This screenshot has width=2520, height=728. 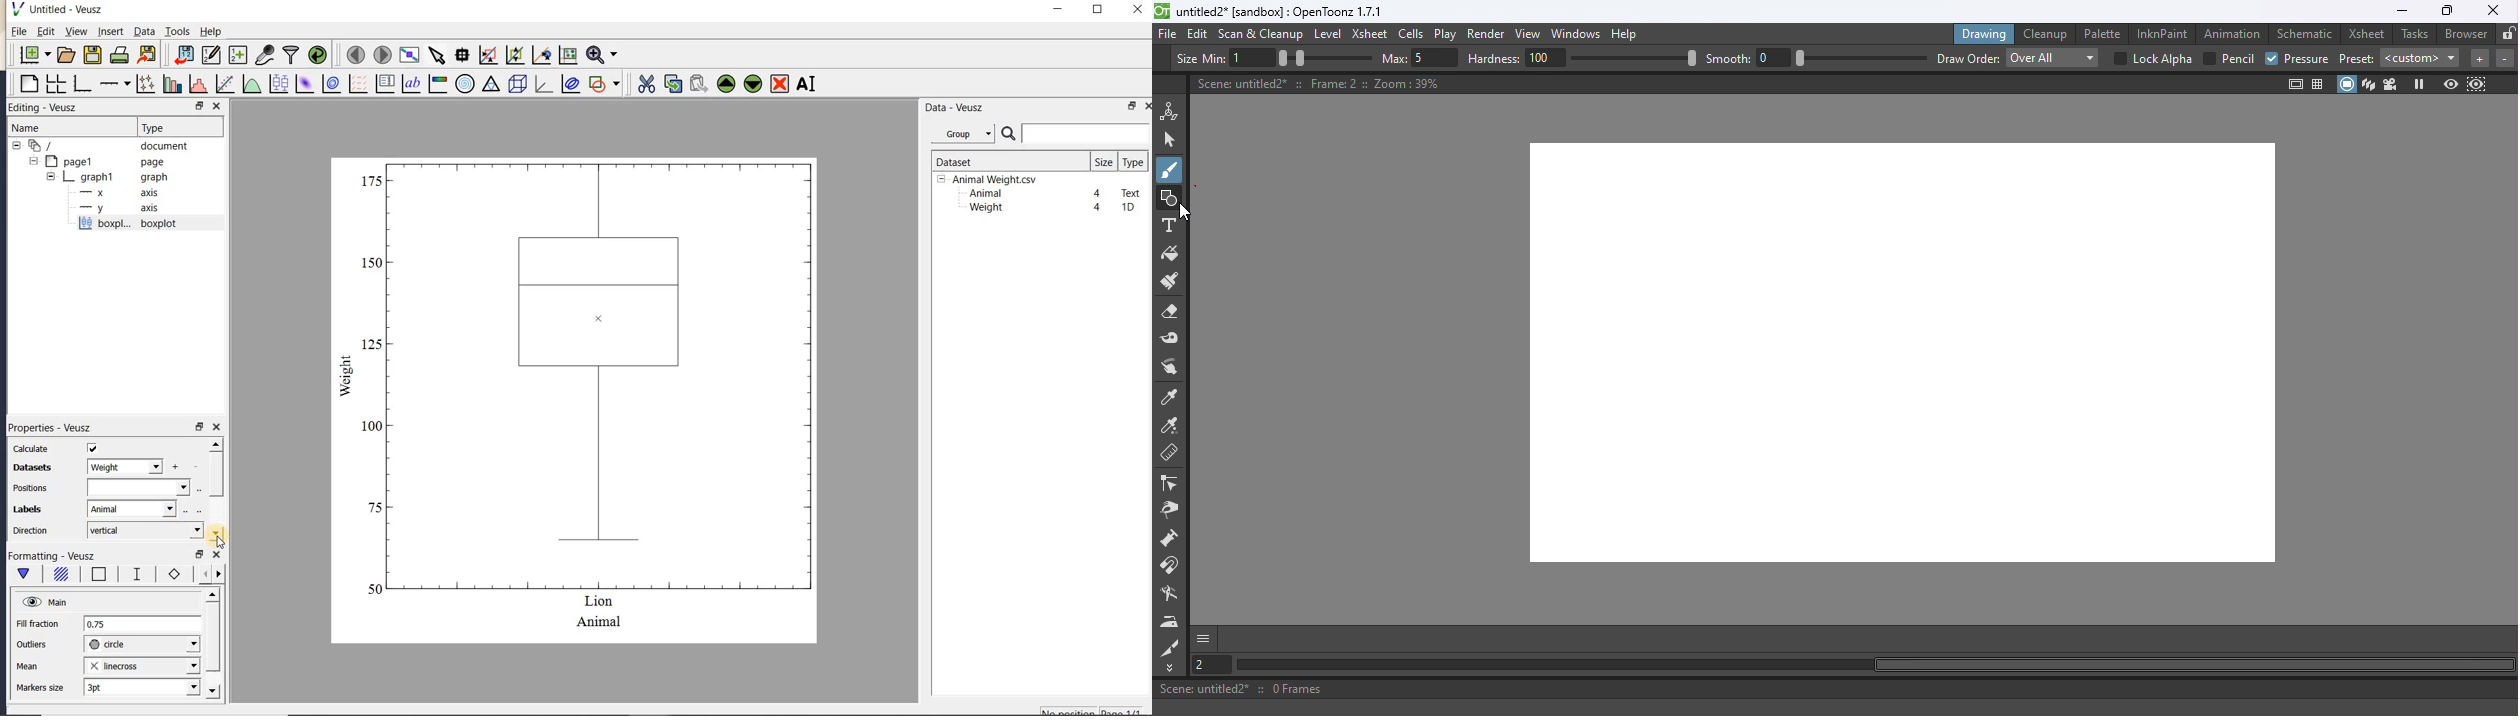 What do you see at coordinates (2051, 58) in the screenshot?
I see `over all` at bounding box center [2051, 58].